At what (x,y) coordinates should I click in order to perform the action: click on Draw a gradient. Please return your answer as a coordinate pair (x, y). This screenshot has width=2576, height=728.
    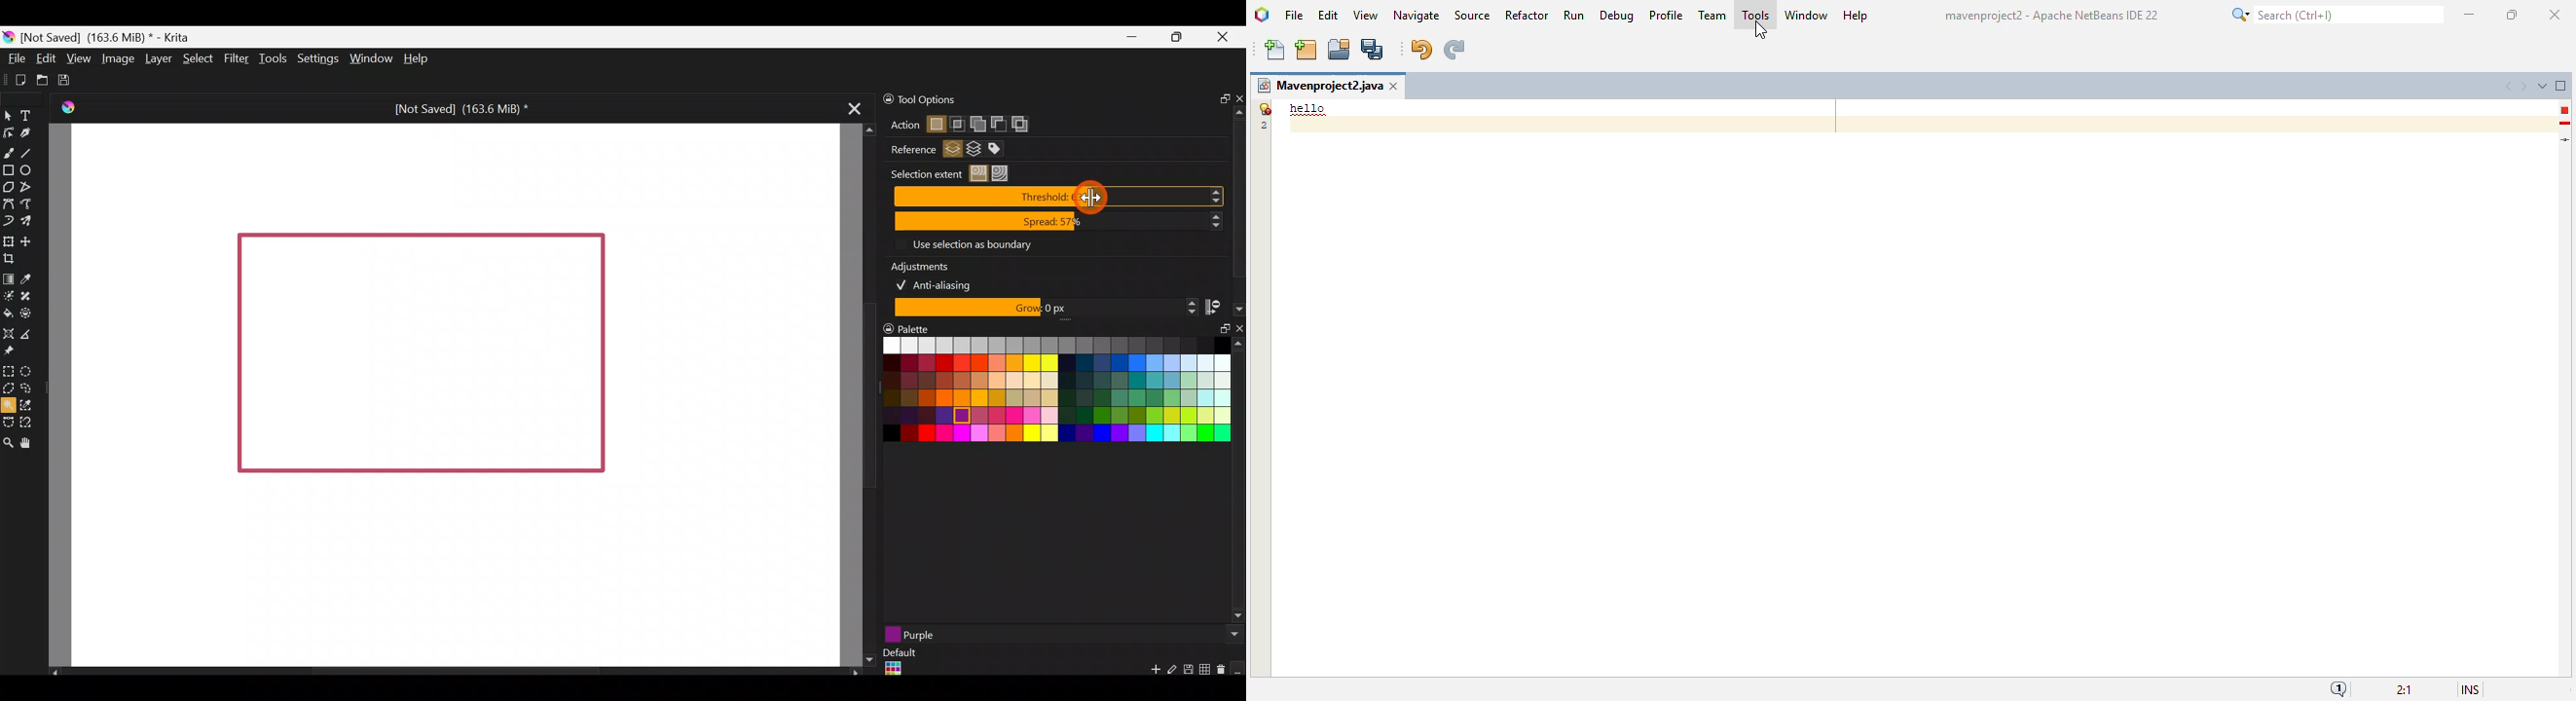
    Looking at the image, I should click on (8, 279).